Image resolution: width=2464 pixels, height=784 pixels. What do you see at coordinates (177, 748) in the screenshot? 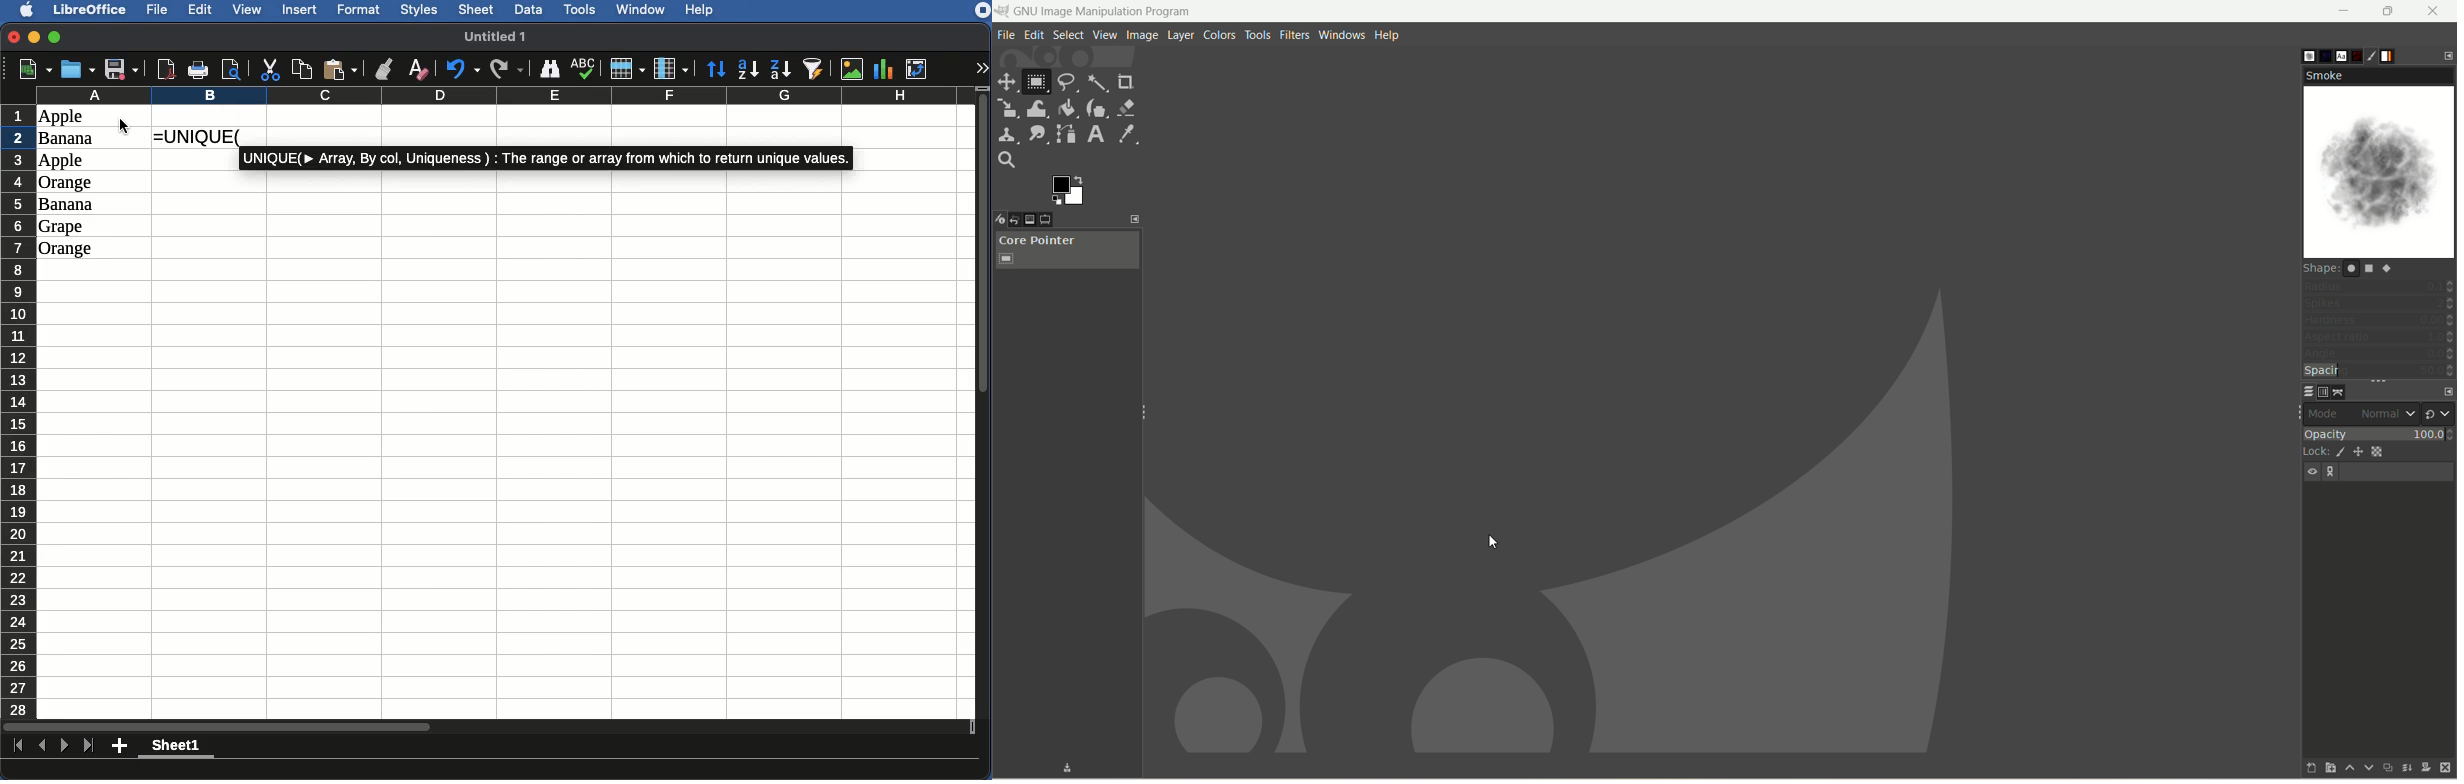
I see `Sheet1` at bounding box center [177, 748].